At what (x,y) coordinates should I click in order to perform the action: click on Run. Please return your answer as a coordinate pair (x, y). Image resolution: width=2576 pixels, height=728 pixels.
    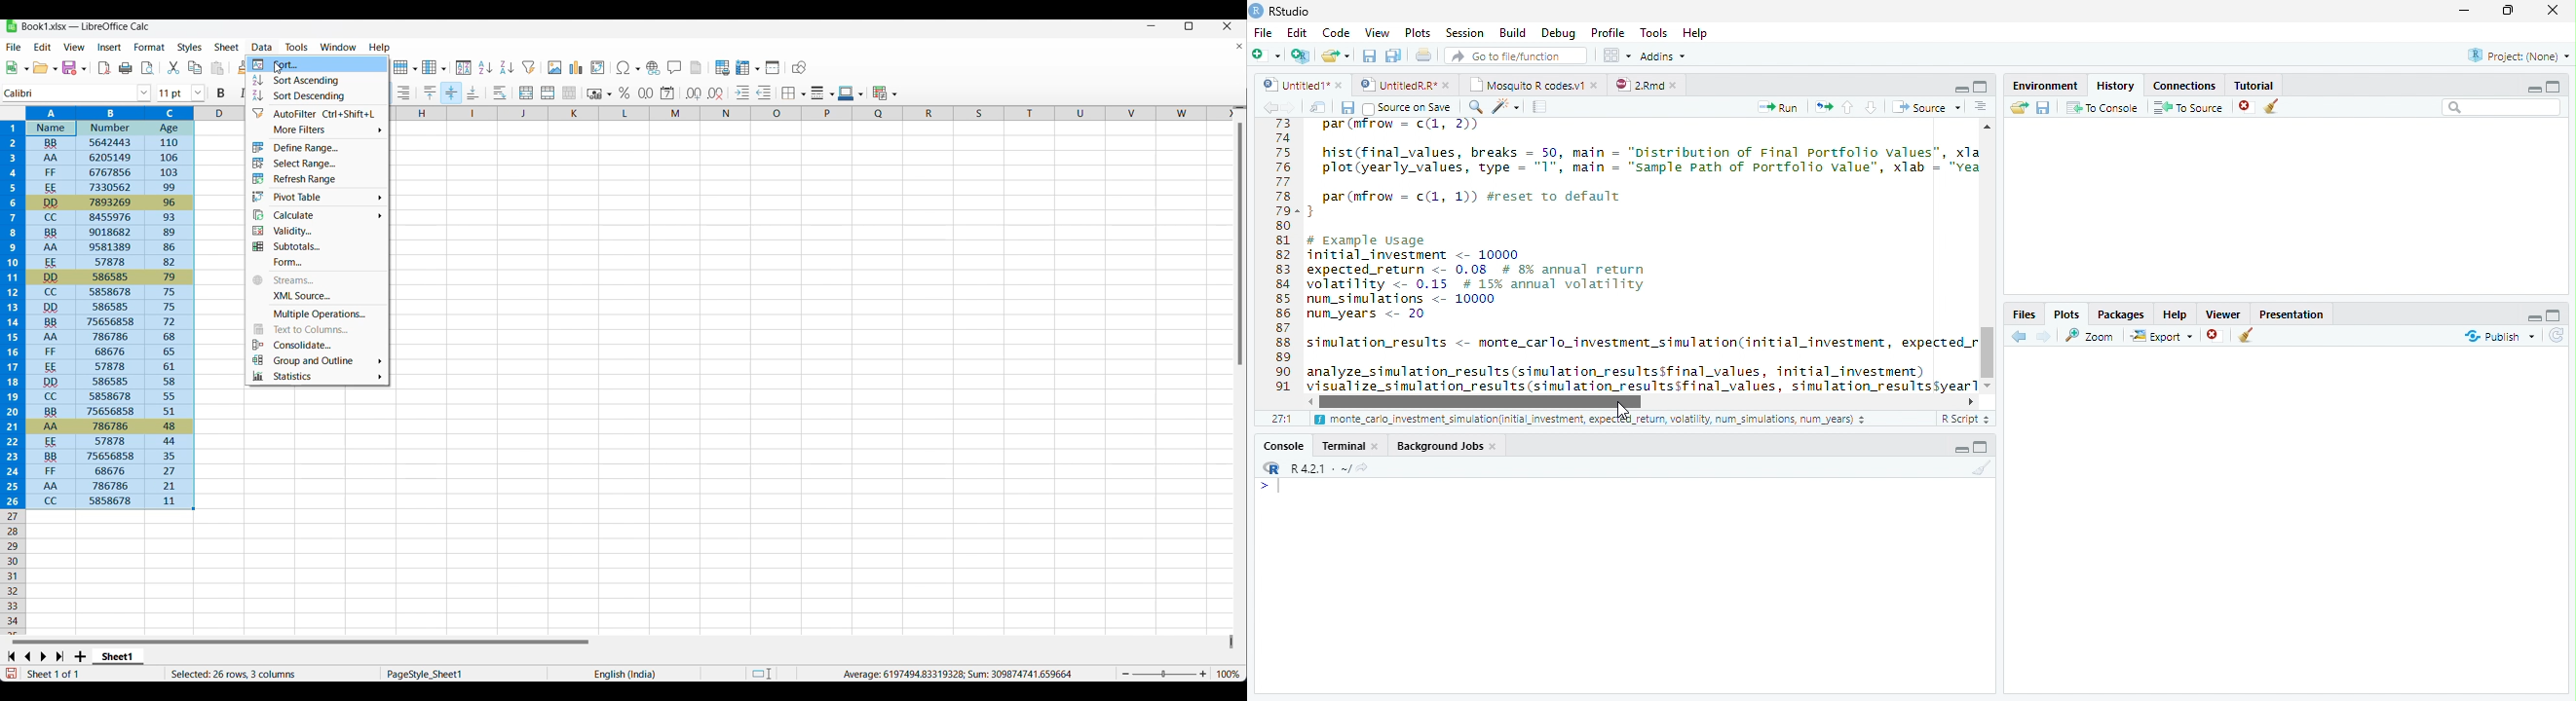
    Looking at the image, I should click on (1779, 107).